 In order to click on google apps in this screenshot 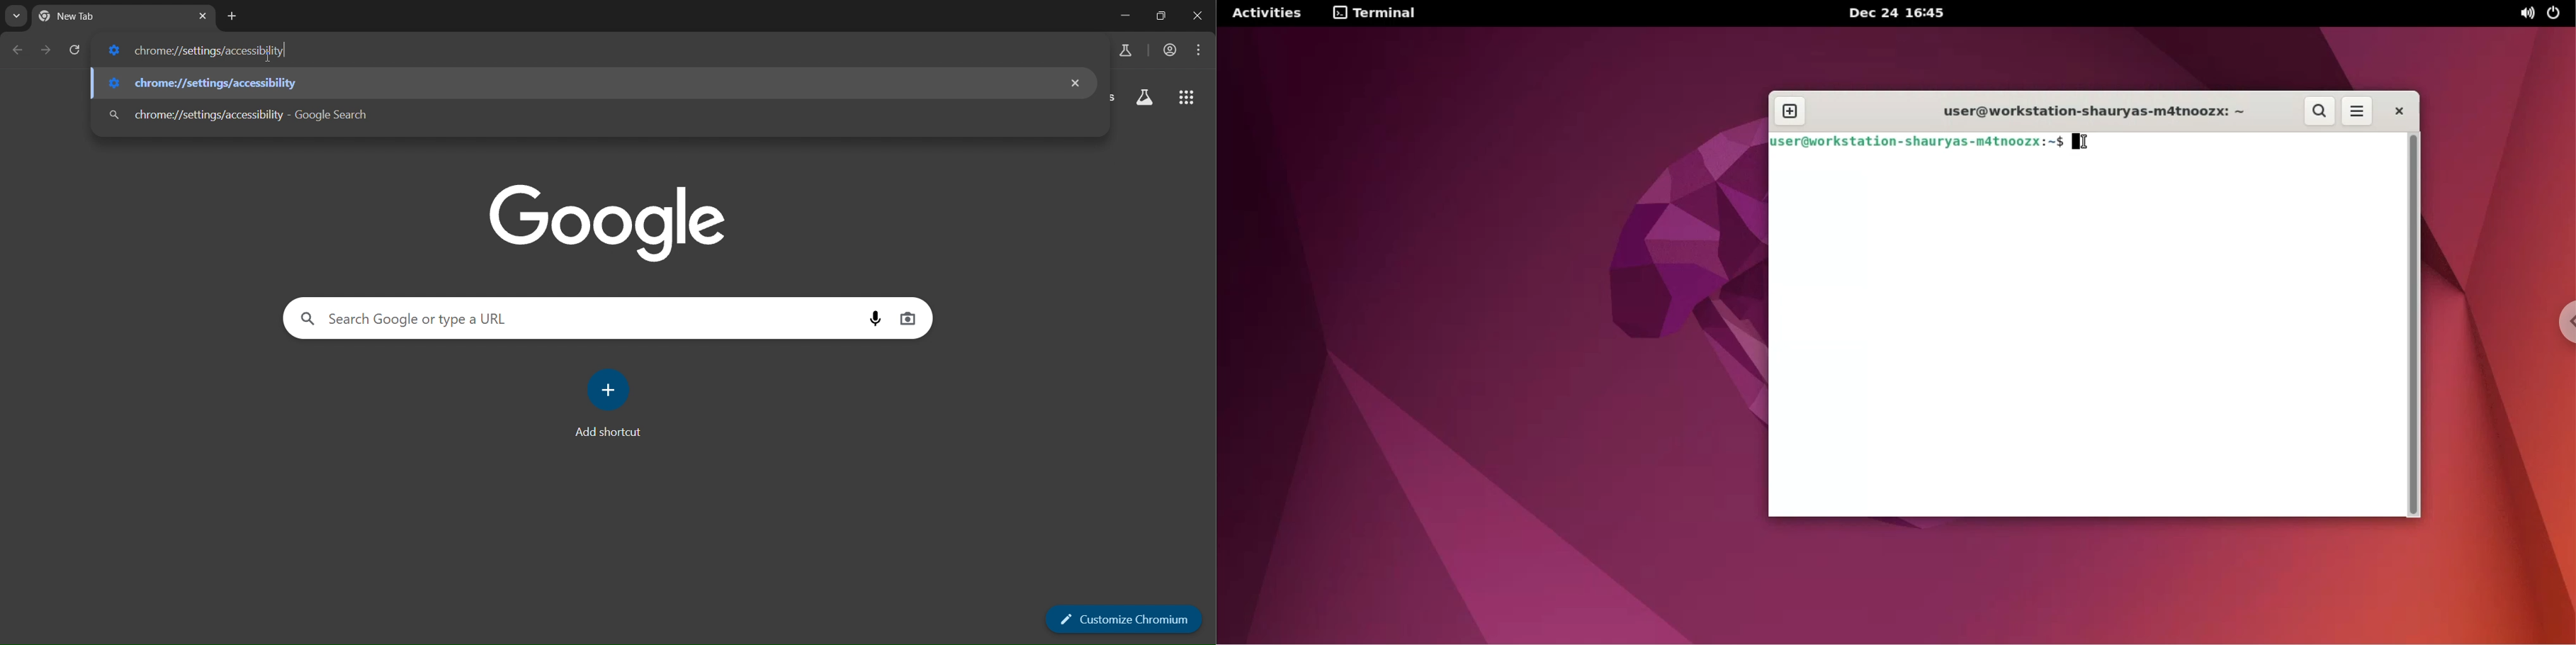, I will do `click(1183, 96)`.